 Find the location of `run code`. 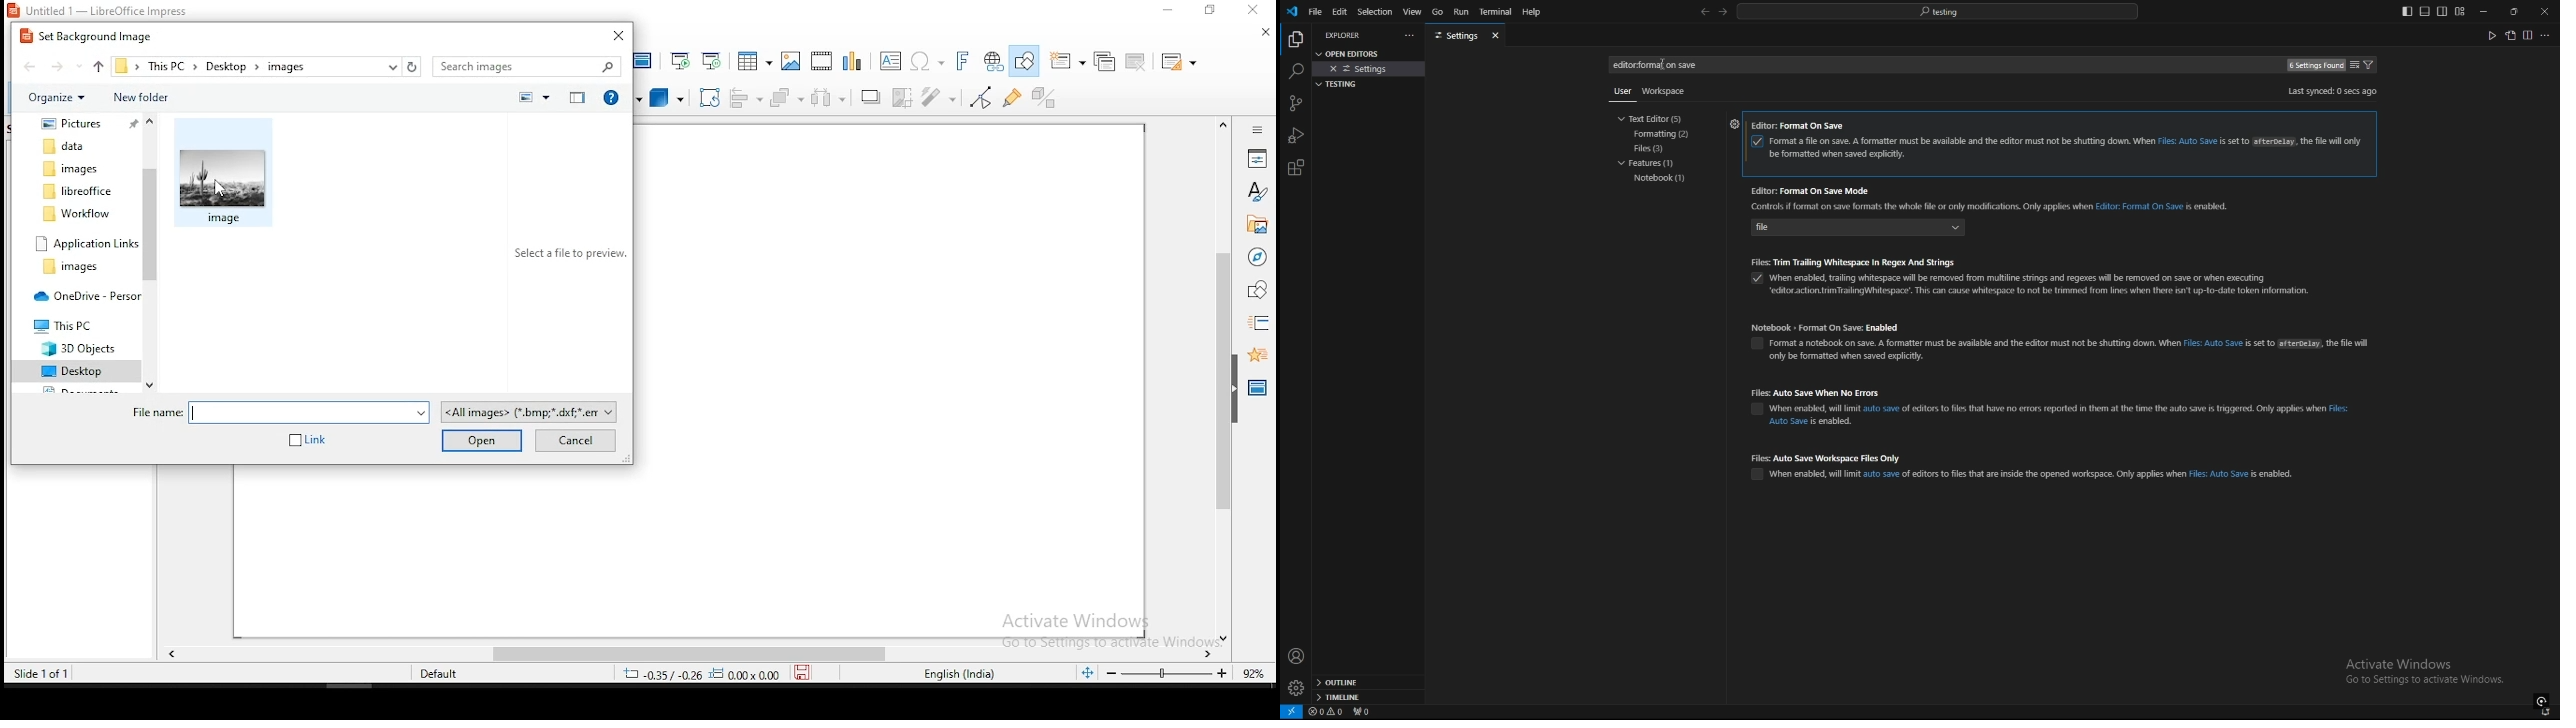

run code is located at coordinates (2491, 35).